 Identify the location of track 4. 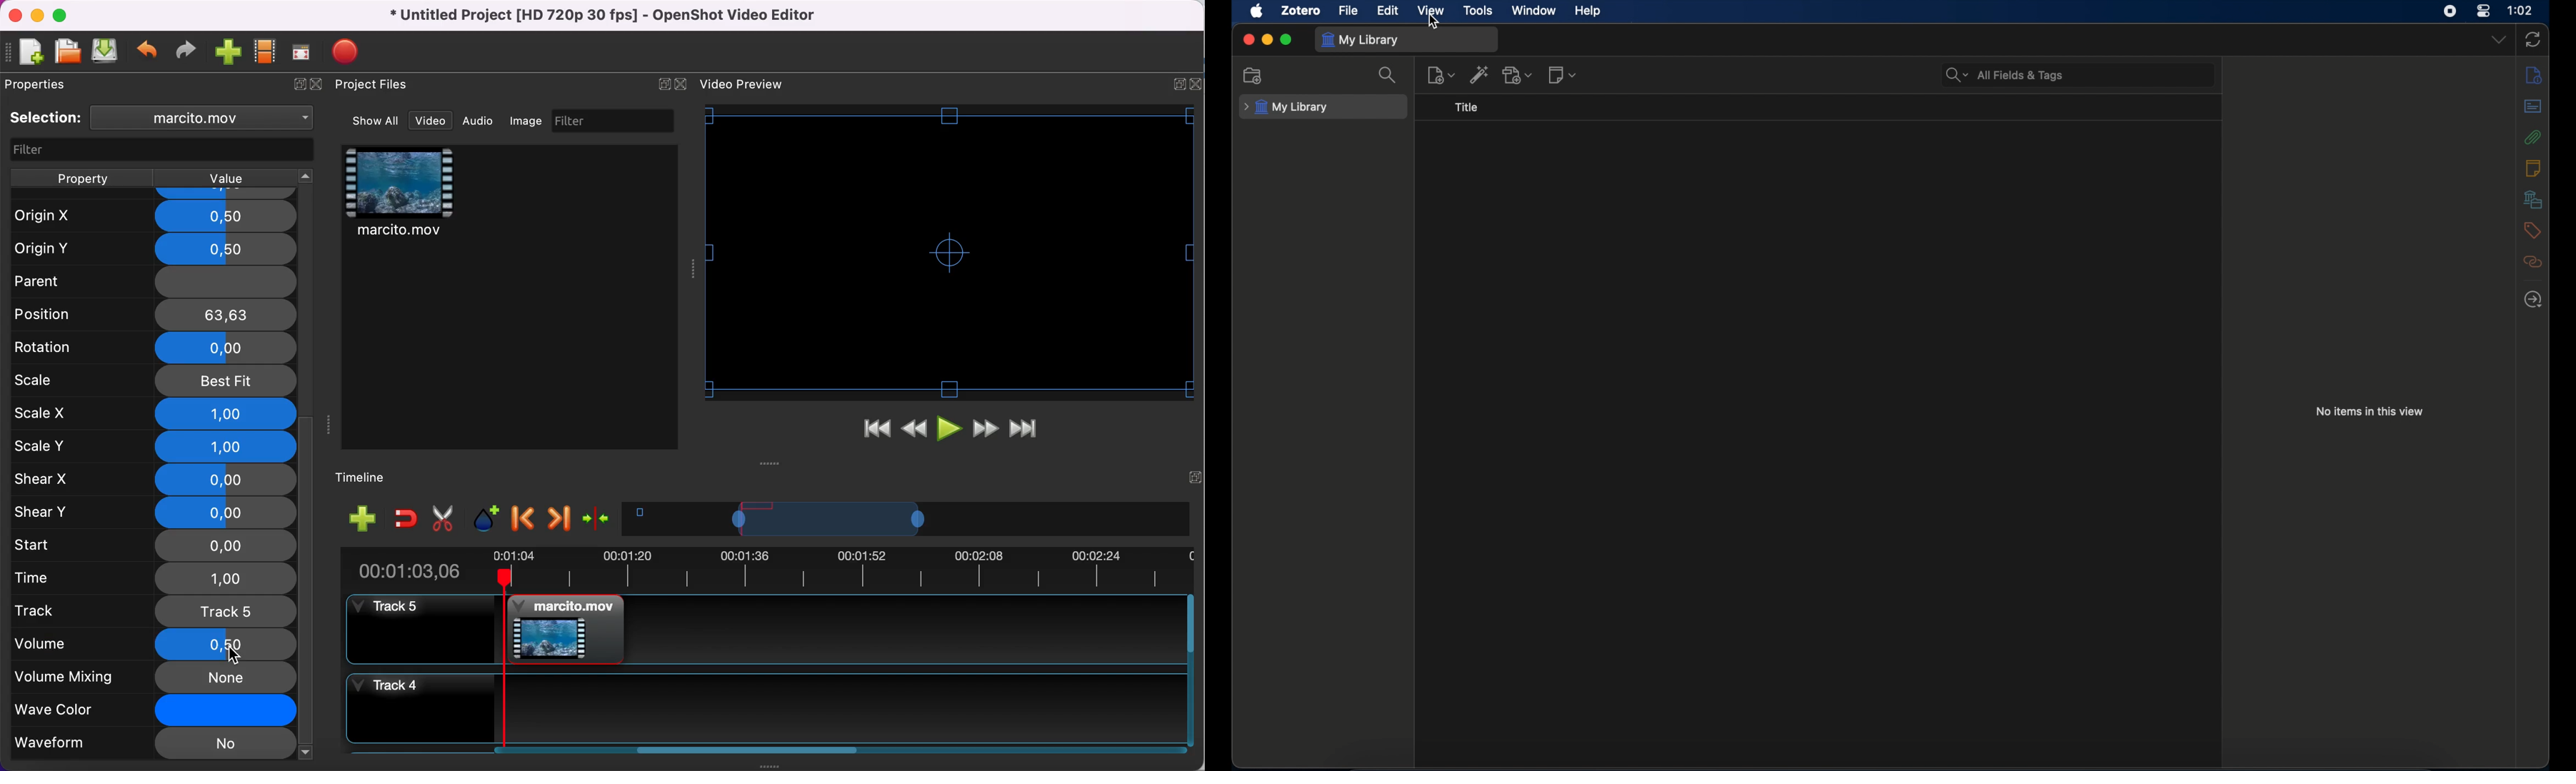
(764, 708).